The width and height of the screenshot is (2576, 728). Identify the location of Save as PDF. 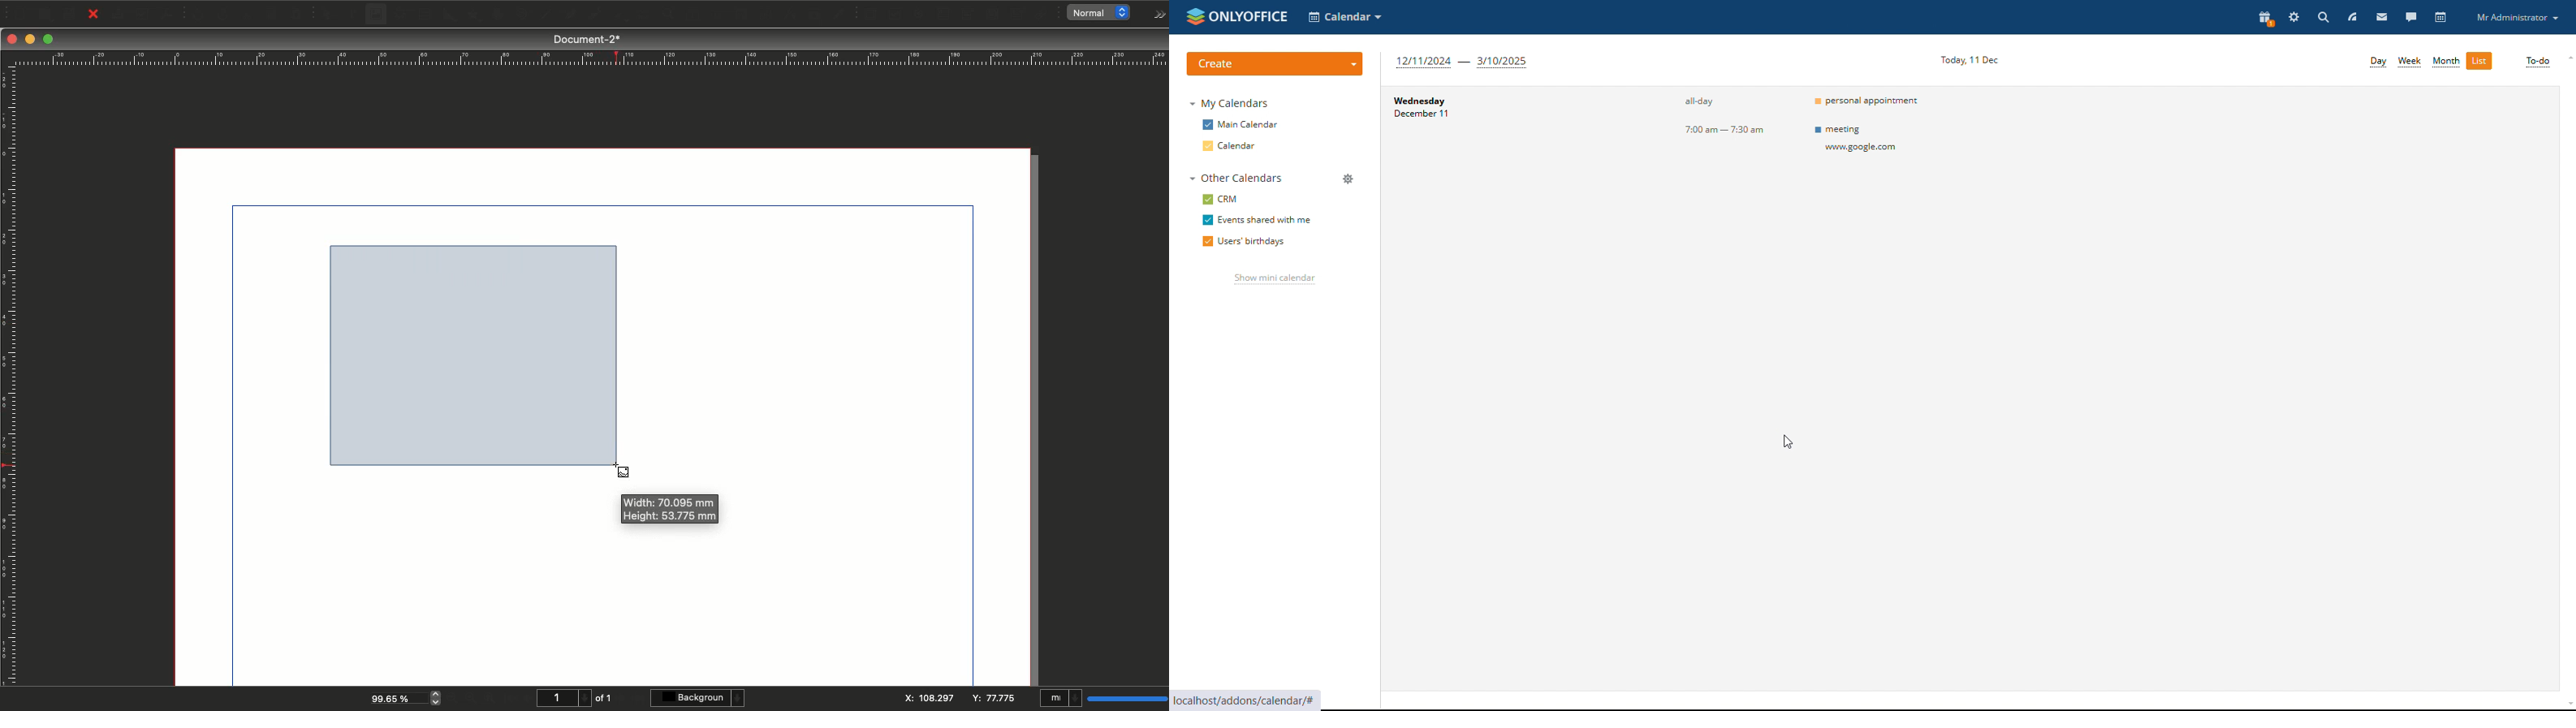
(169, 14).